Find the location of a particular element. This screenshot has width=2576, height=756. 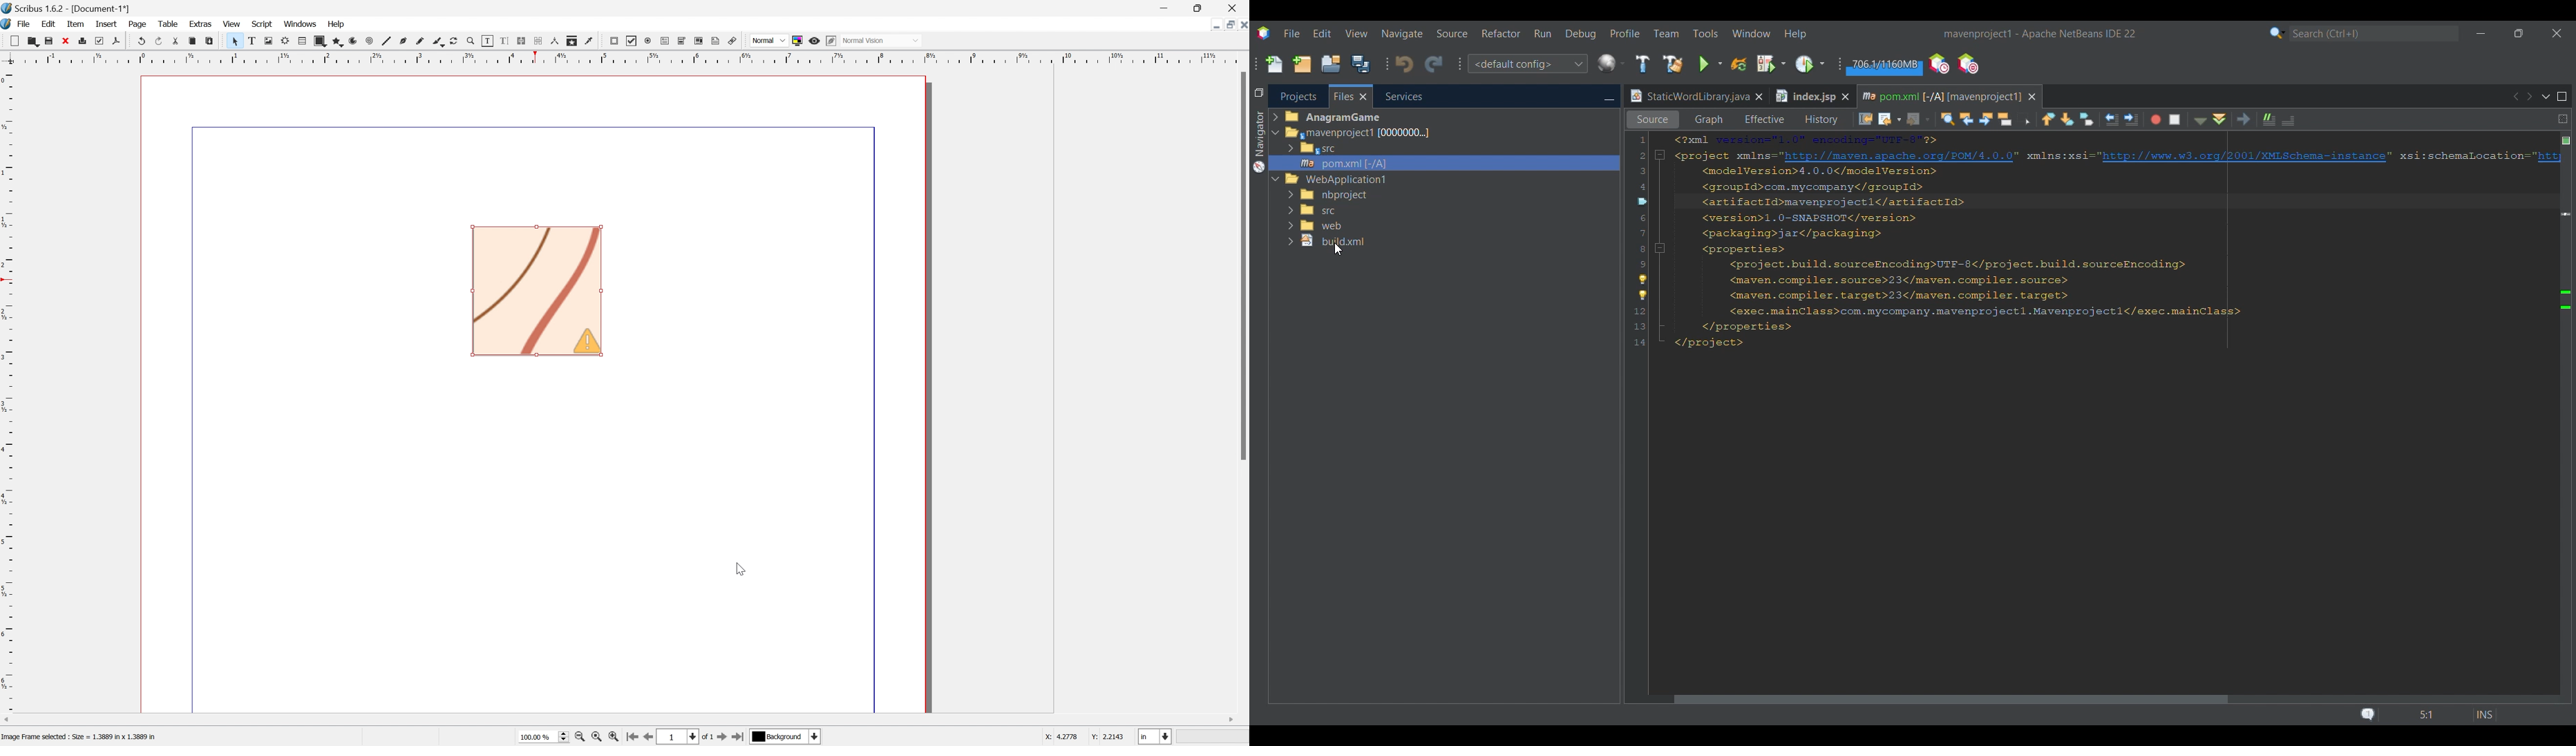

Measurements is located at coordinates (558, 41).